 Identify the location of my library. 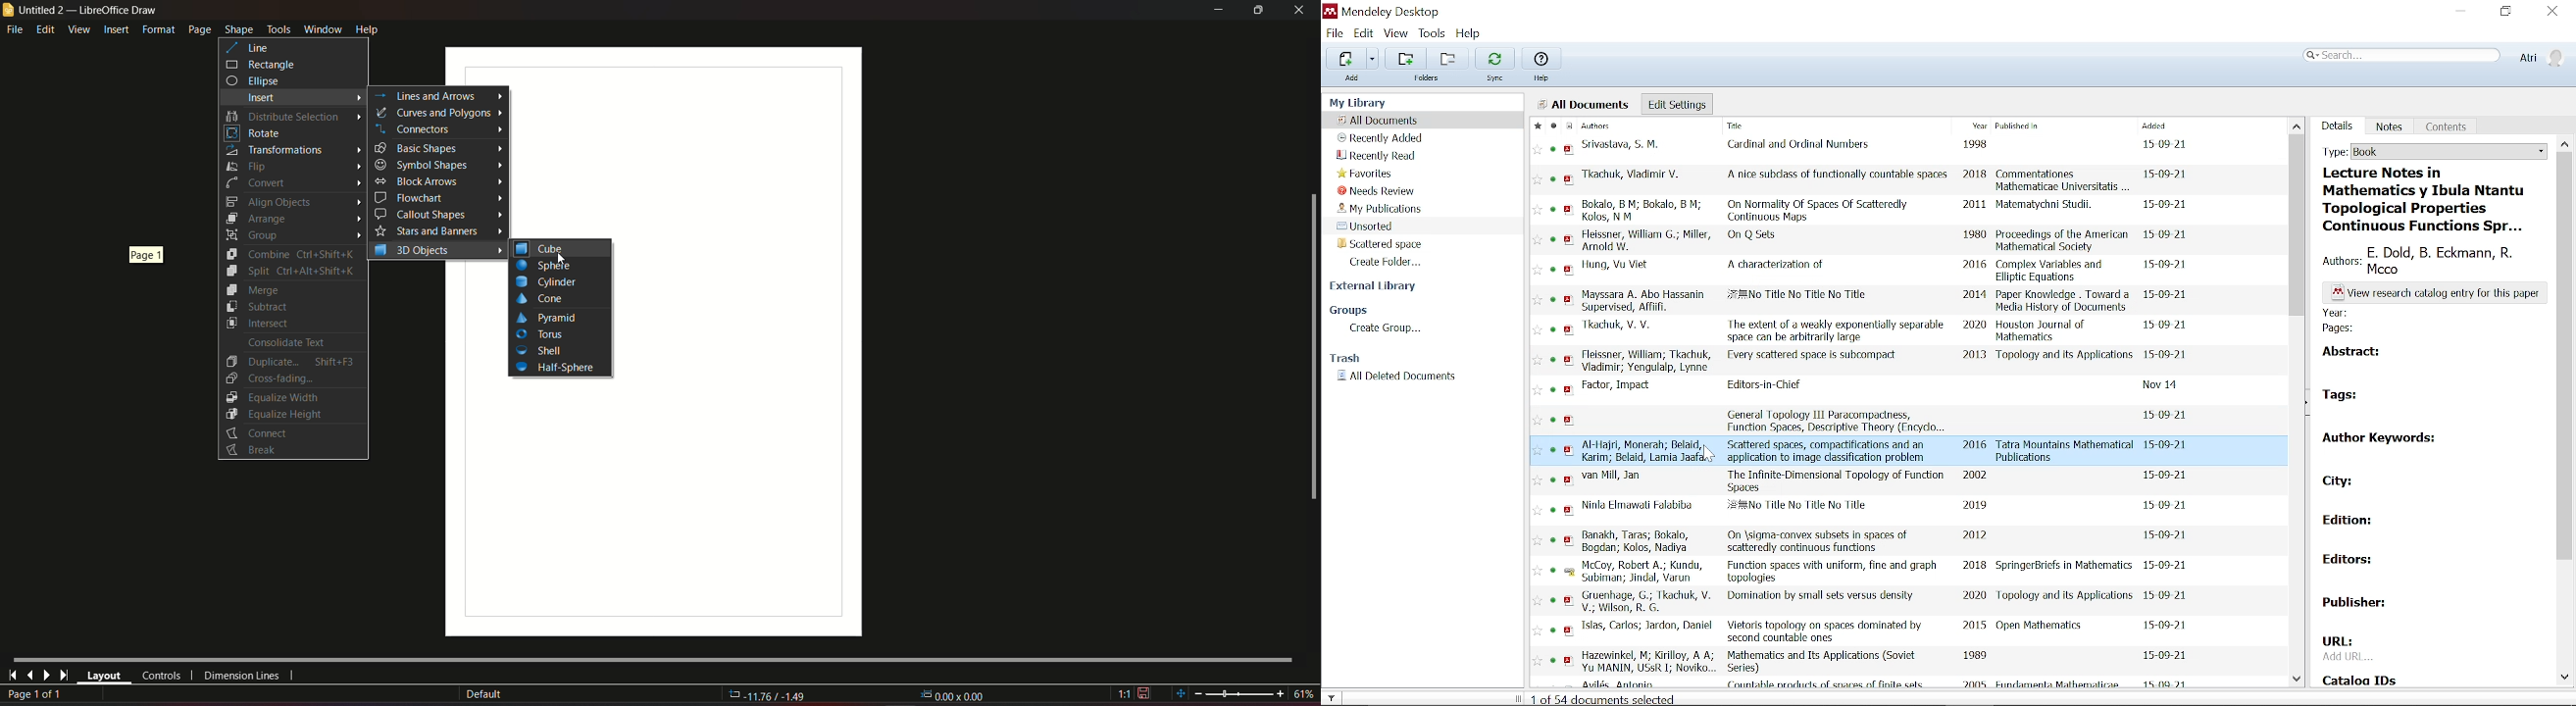
(1360, 102).